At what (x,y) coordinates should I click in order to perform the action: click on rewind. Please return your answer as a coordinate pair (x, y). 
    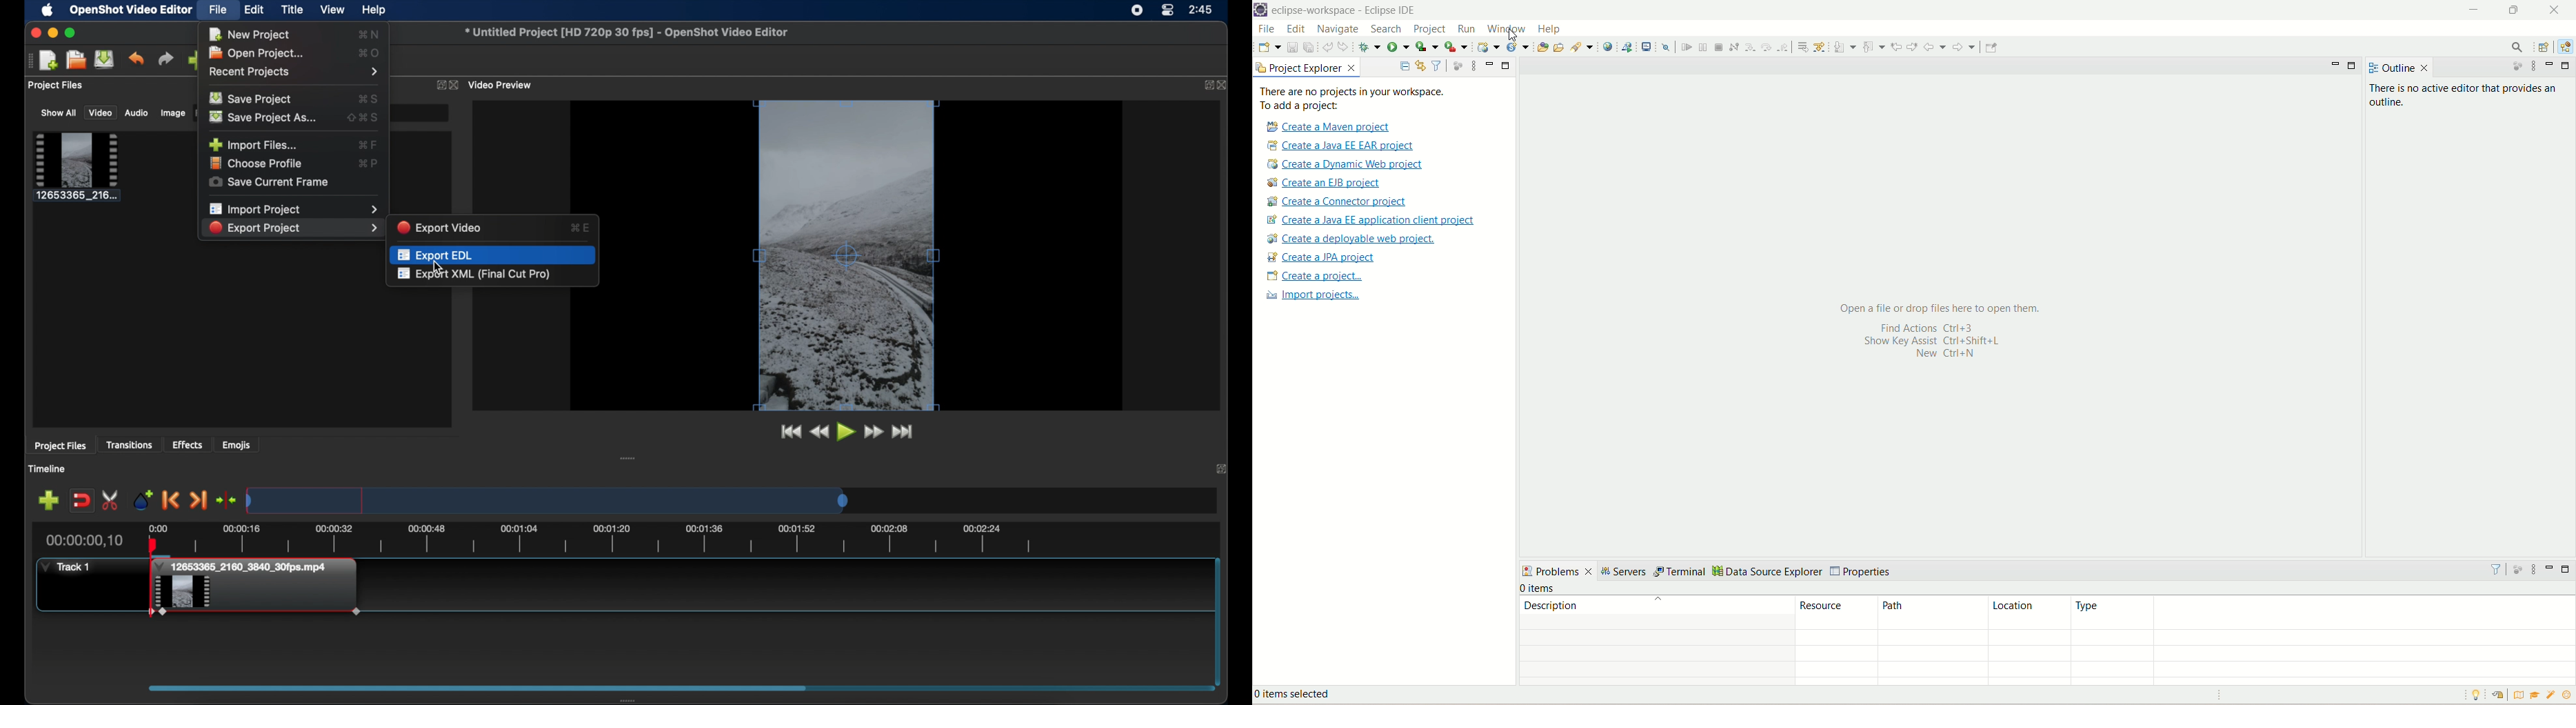
    Looking at the image, I should click on (820, 431).